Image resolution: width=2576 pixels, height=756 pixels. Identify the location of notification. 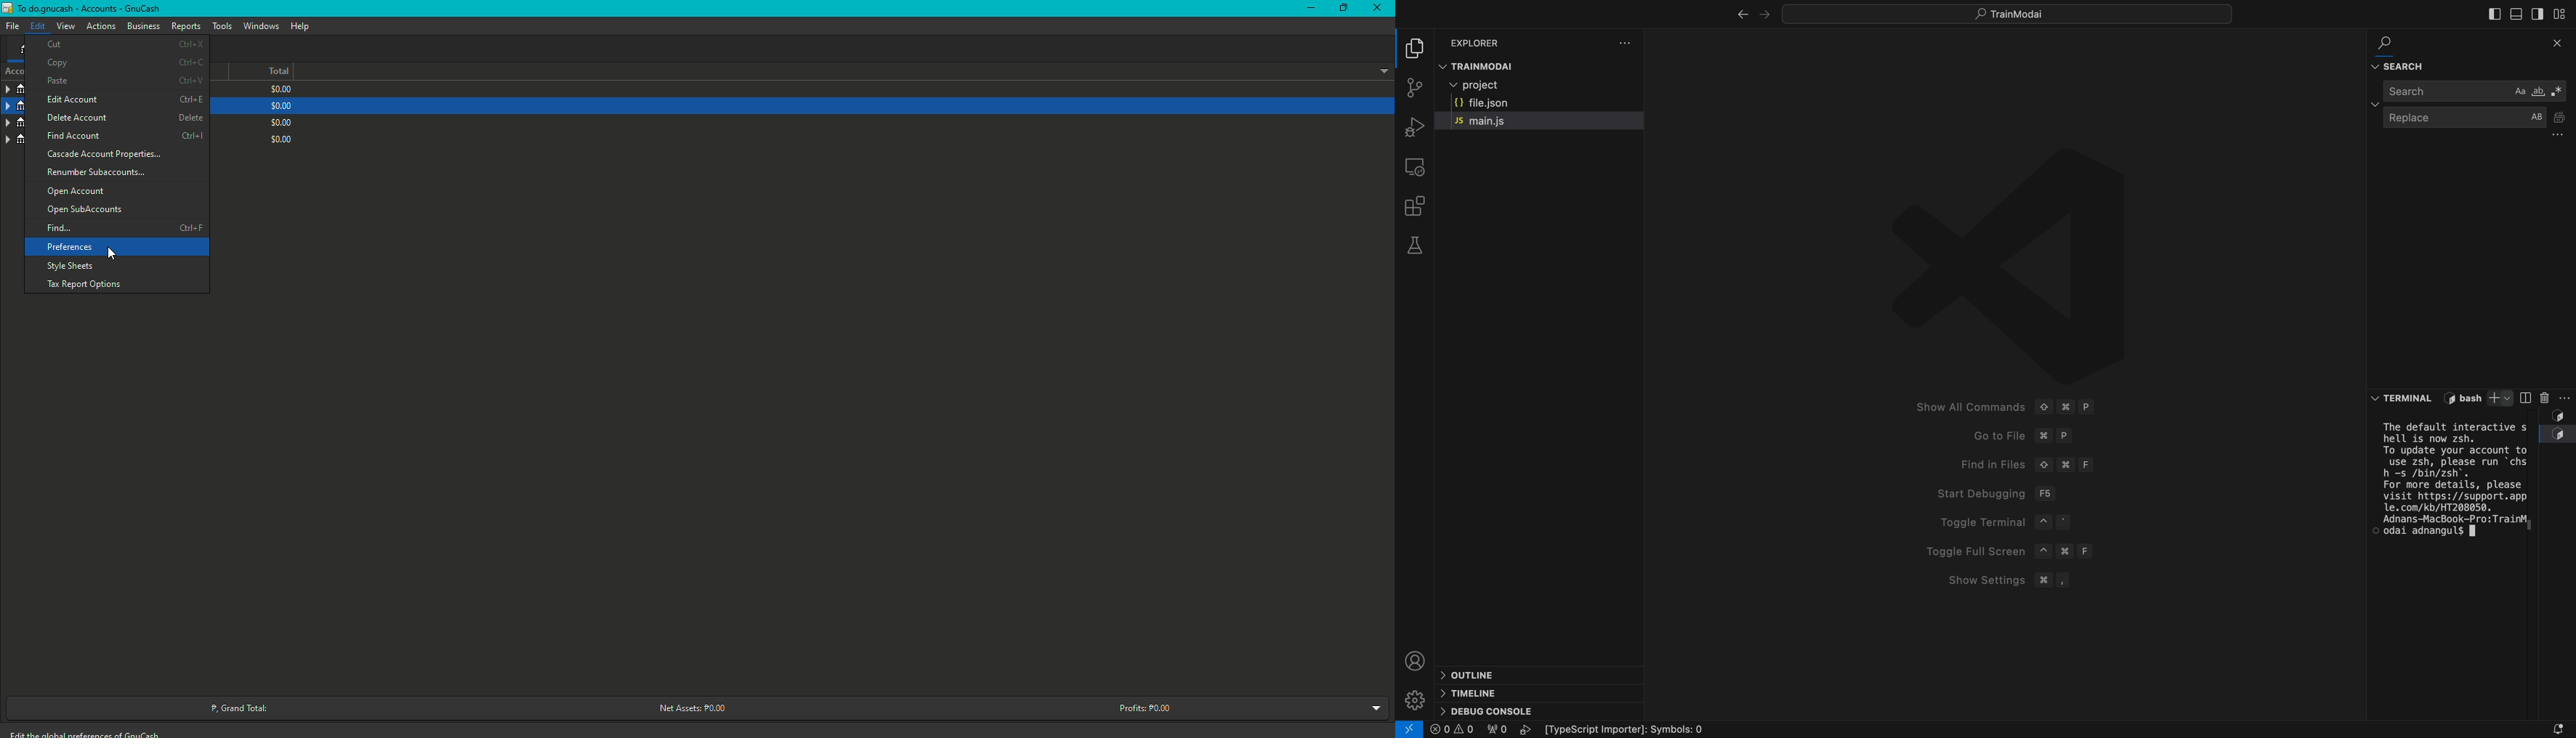
(2553, 722).